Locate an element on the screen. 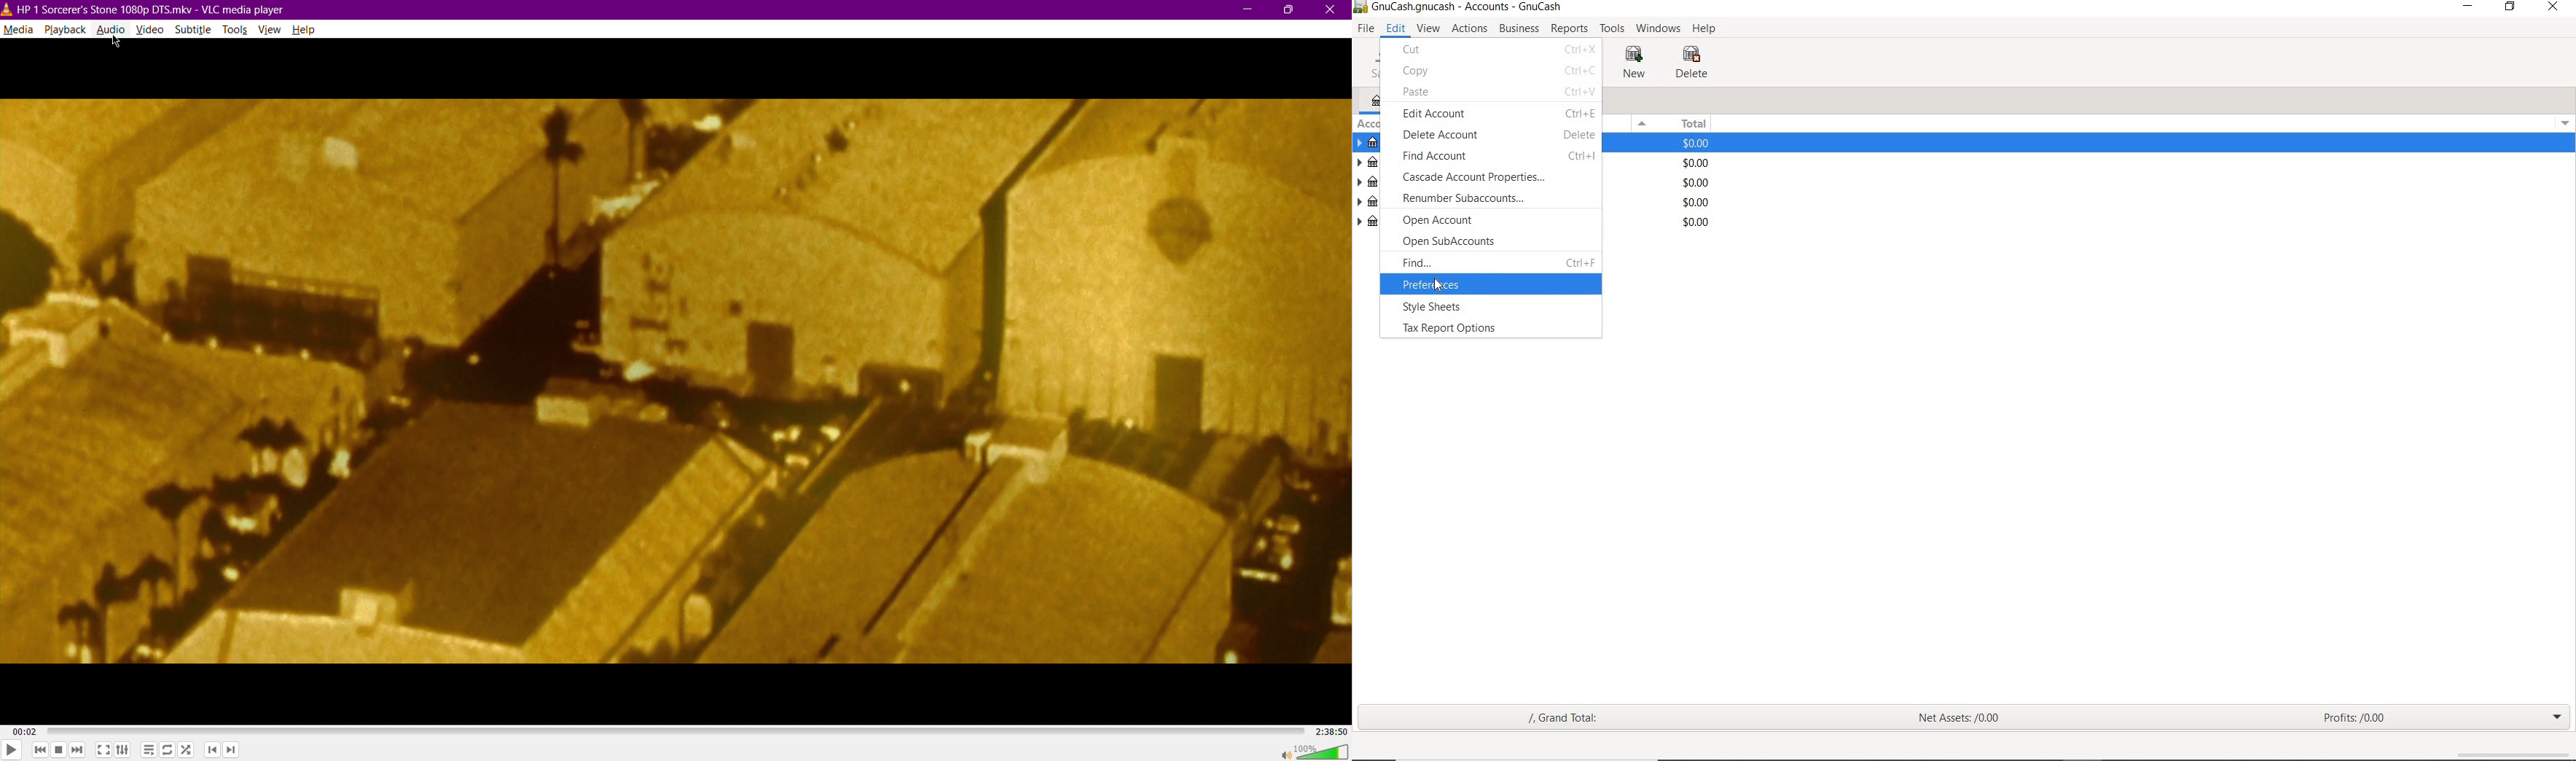 The height and width of the screenshot is (784, 2576). cut is located at coordinates (1417, 52).